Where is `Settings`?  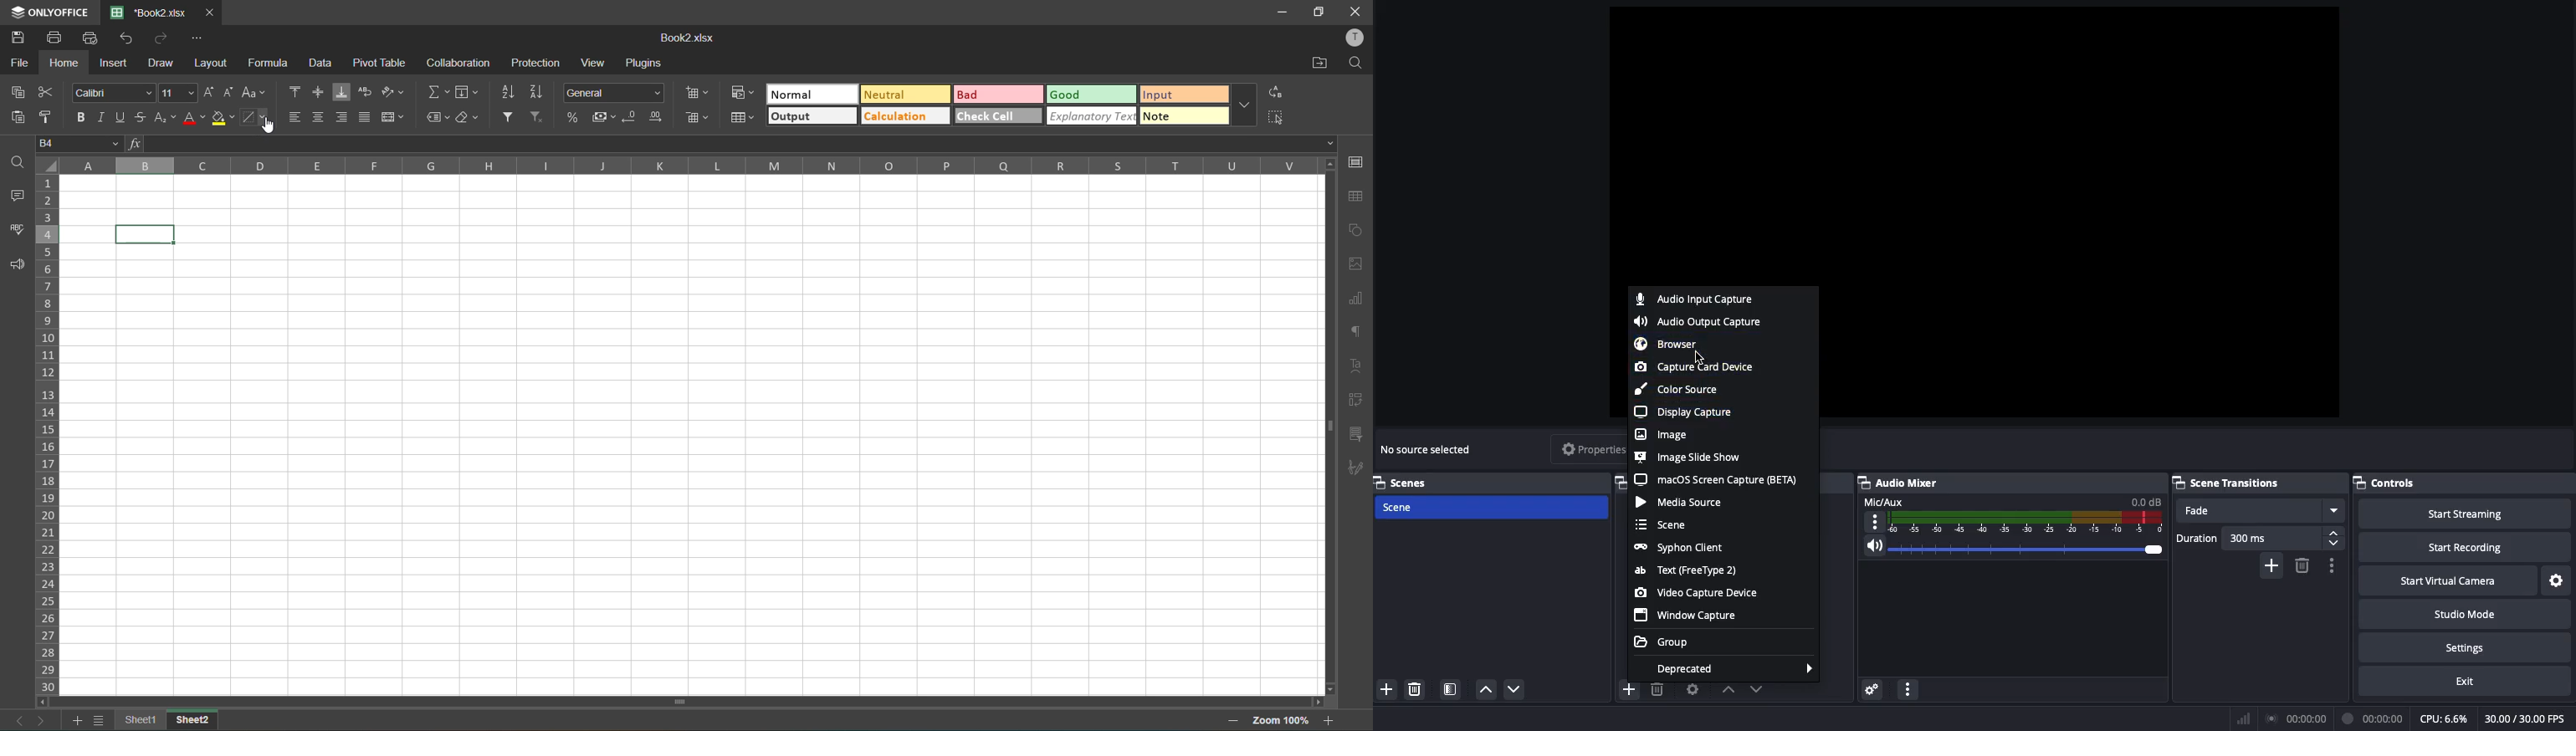
Settings is located at coordinates (2558, 580).